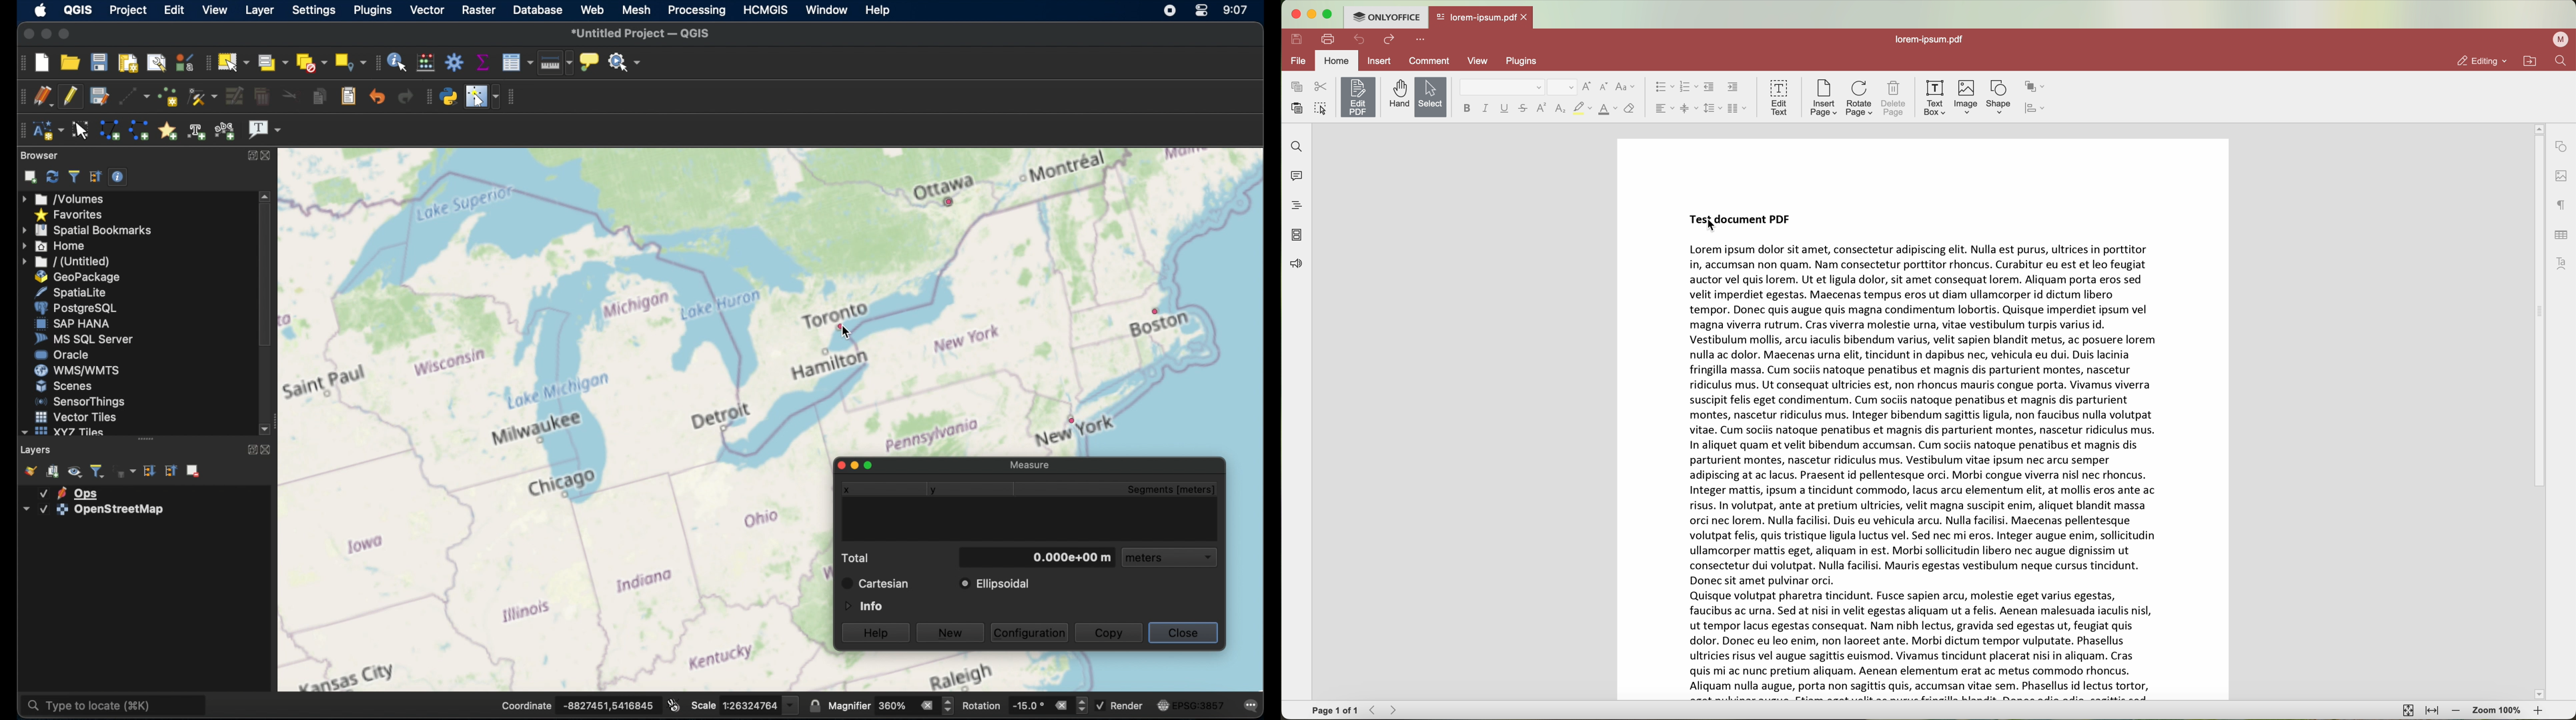  I want to click on create text annotation along line, so click(197, 131).